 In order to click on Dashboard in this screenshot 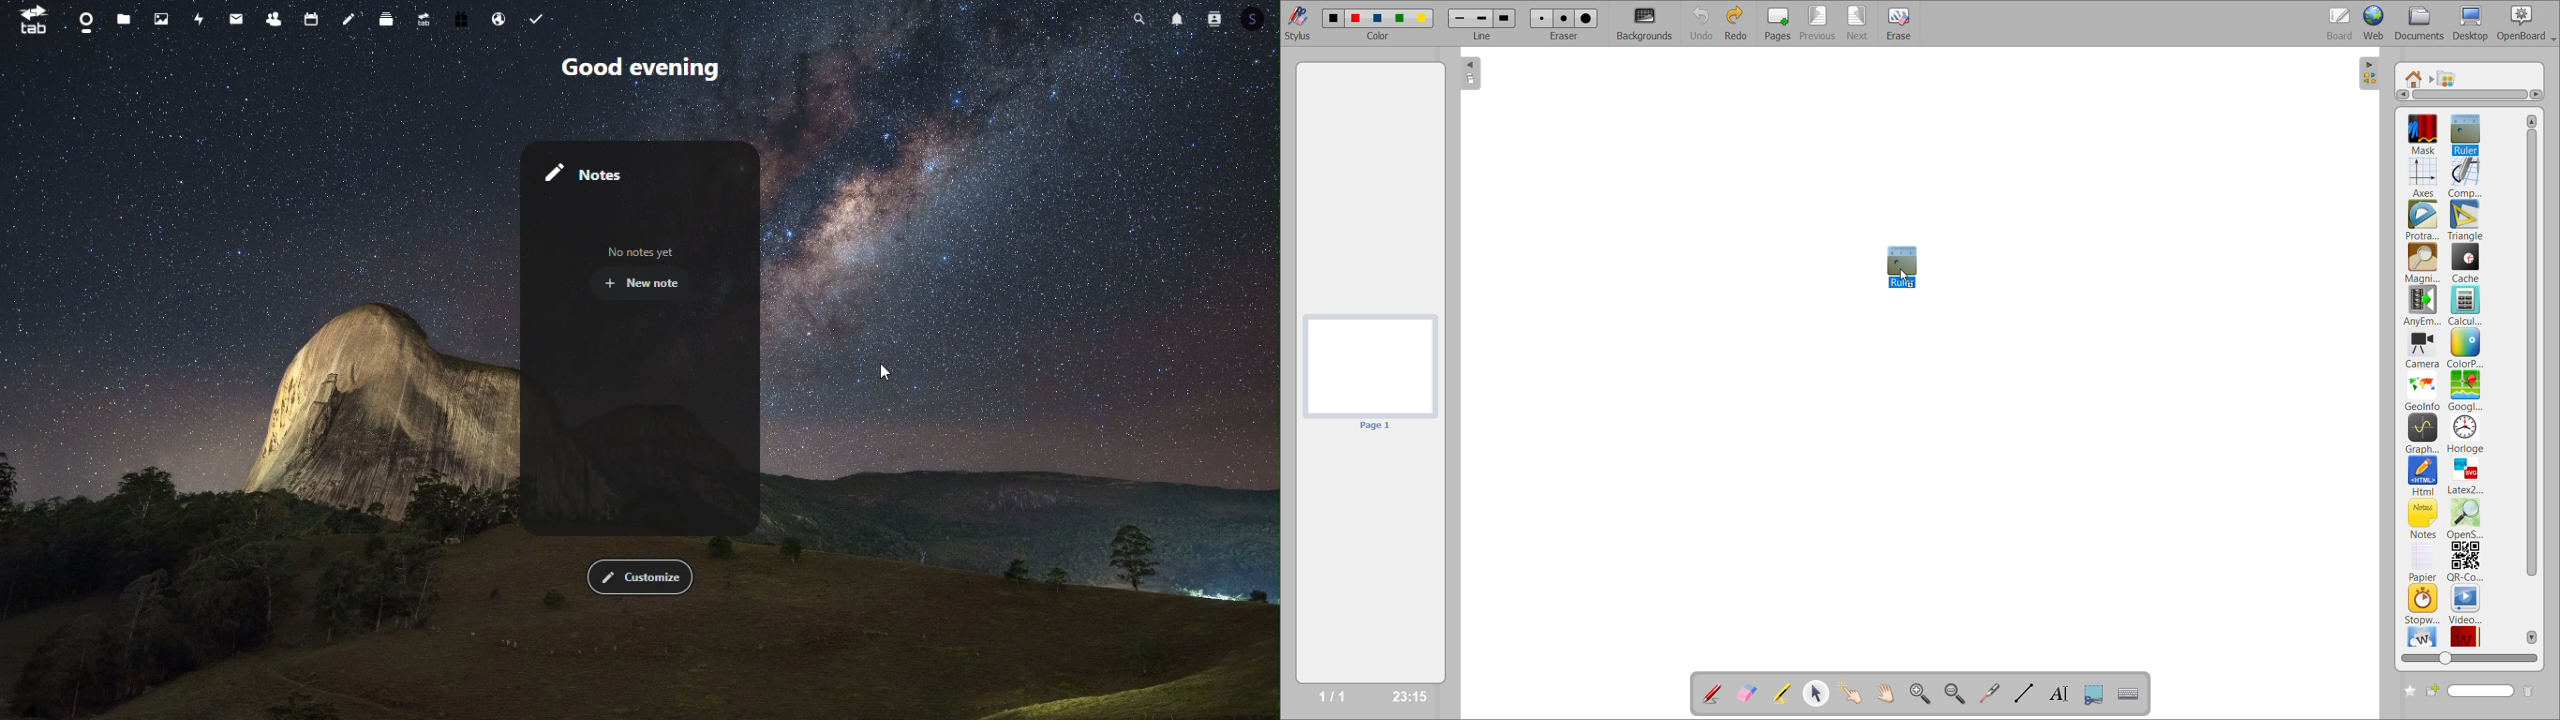, I will do `click(86, 17)`.